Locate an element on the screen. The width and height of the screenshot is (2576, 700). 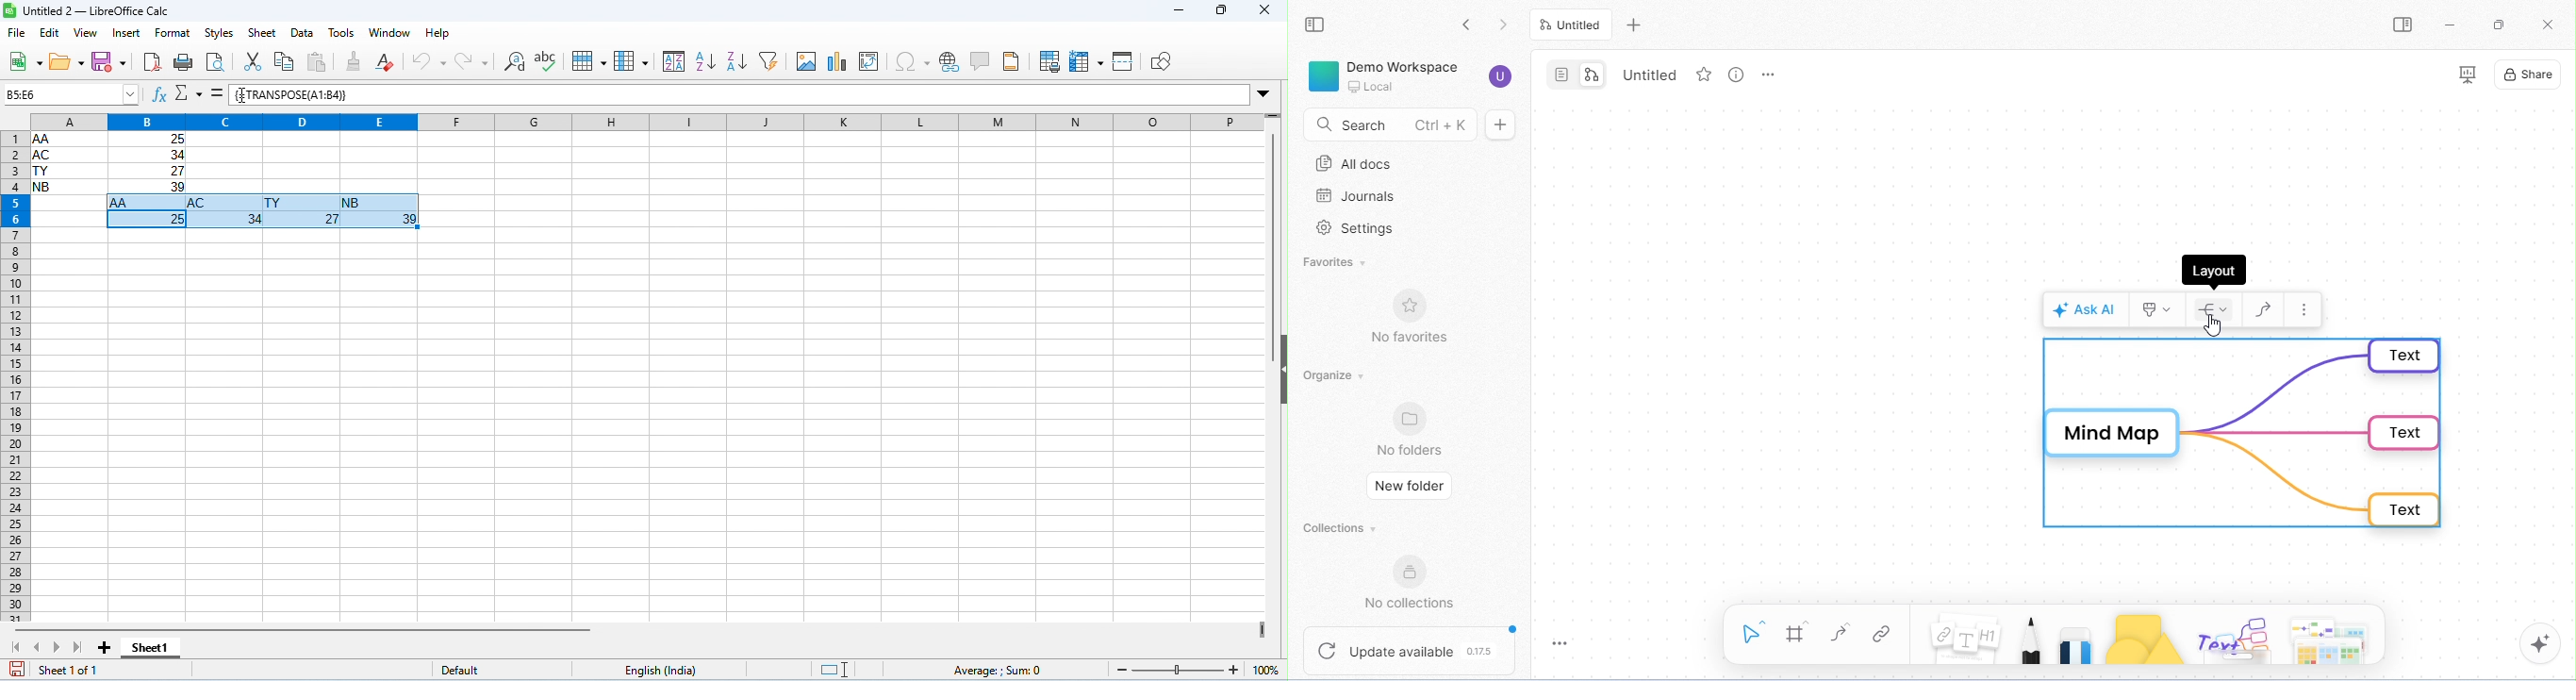
sheet 1 of 1 is located at coordinates (72, 670).